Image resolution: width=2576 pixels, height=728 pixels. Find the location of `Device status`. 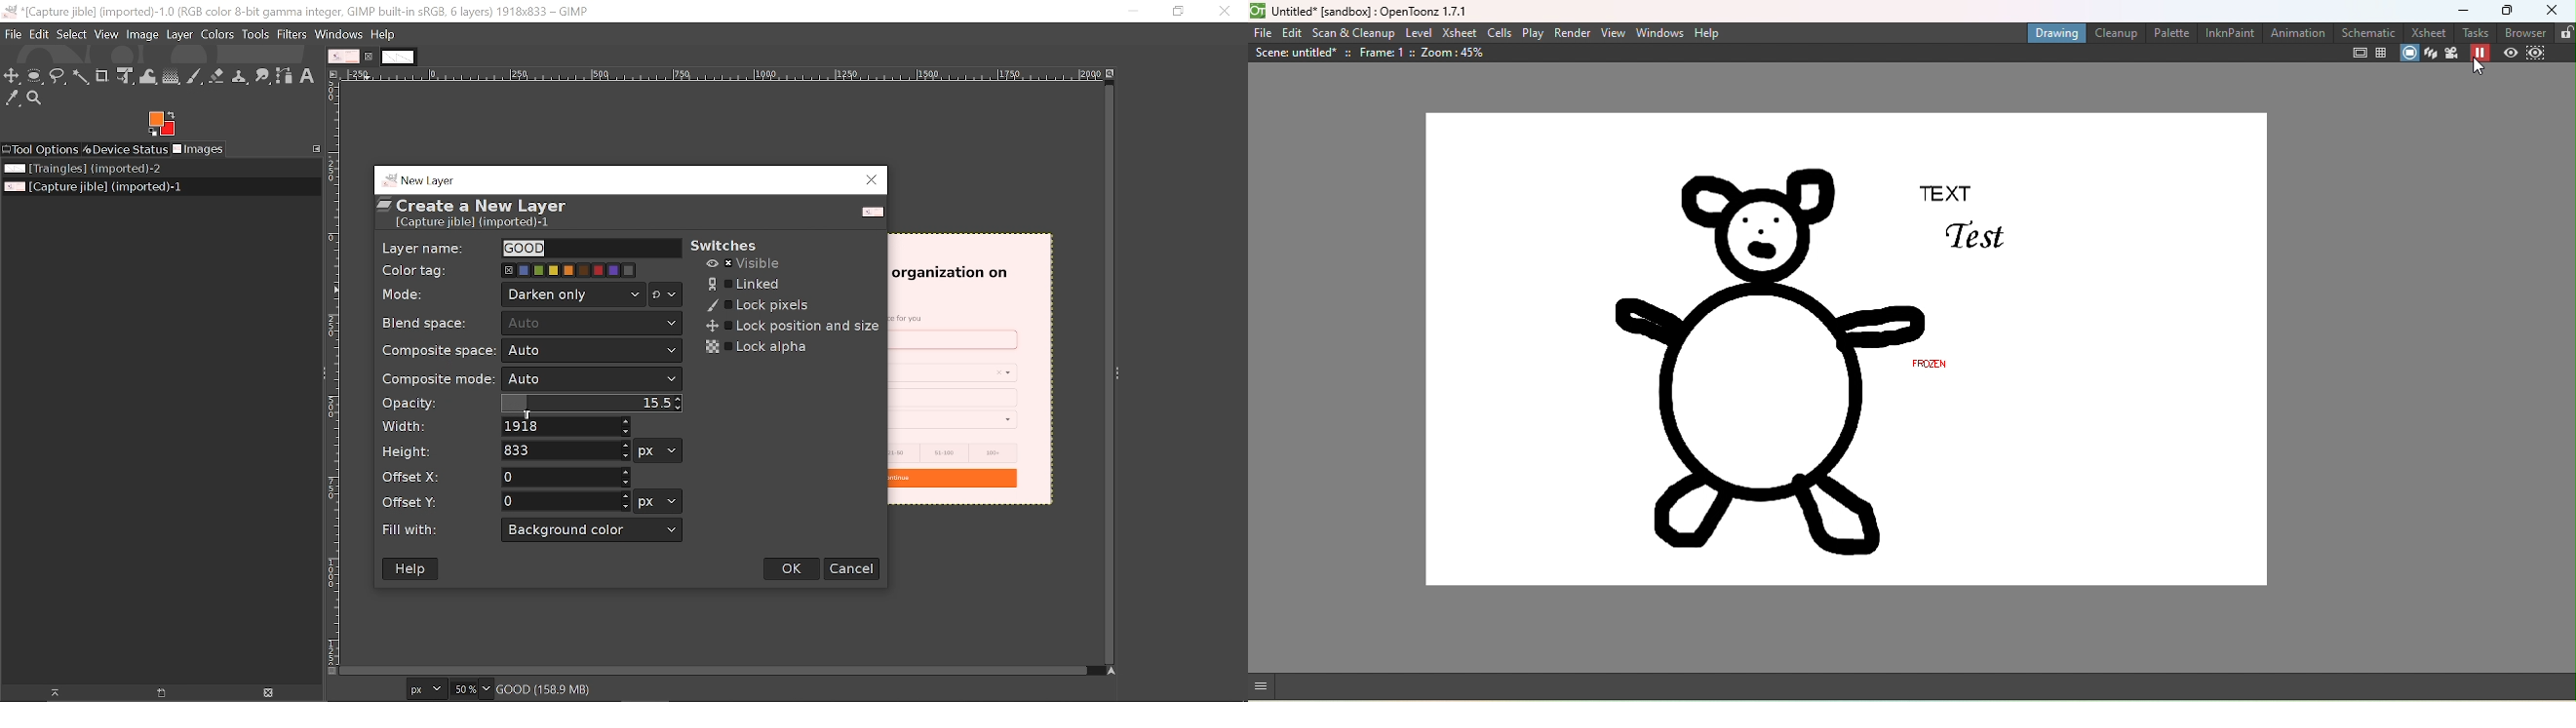

Device status is located at coordinates (124, 150).